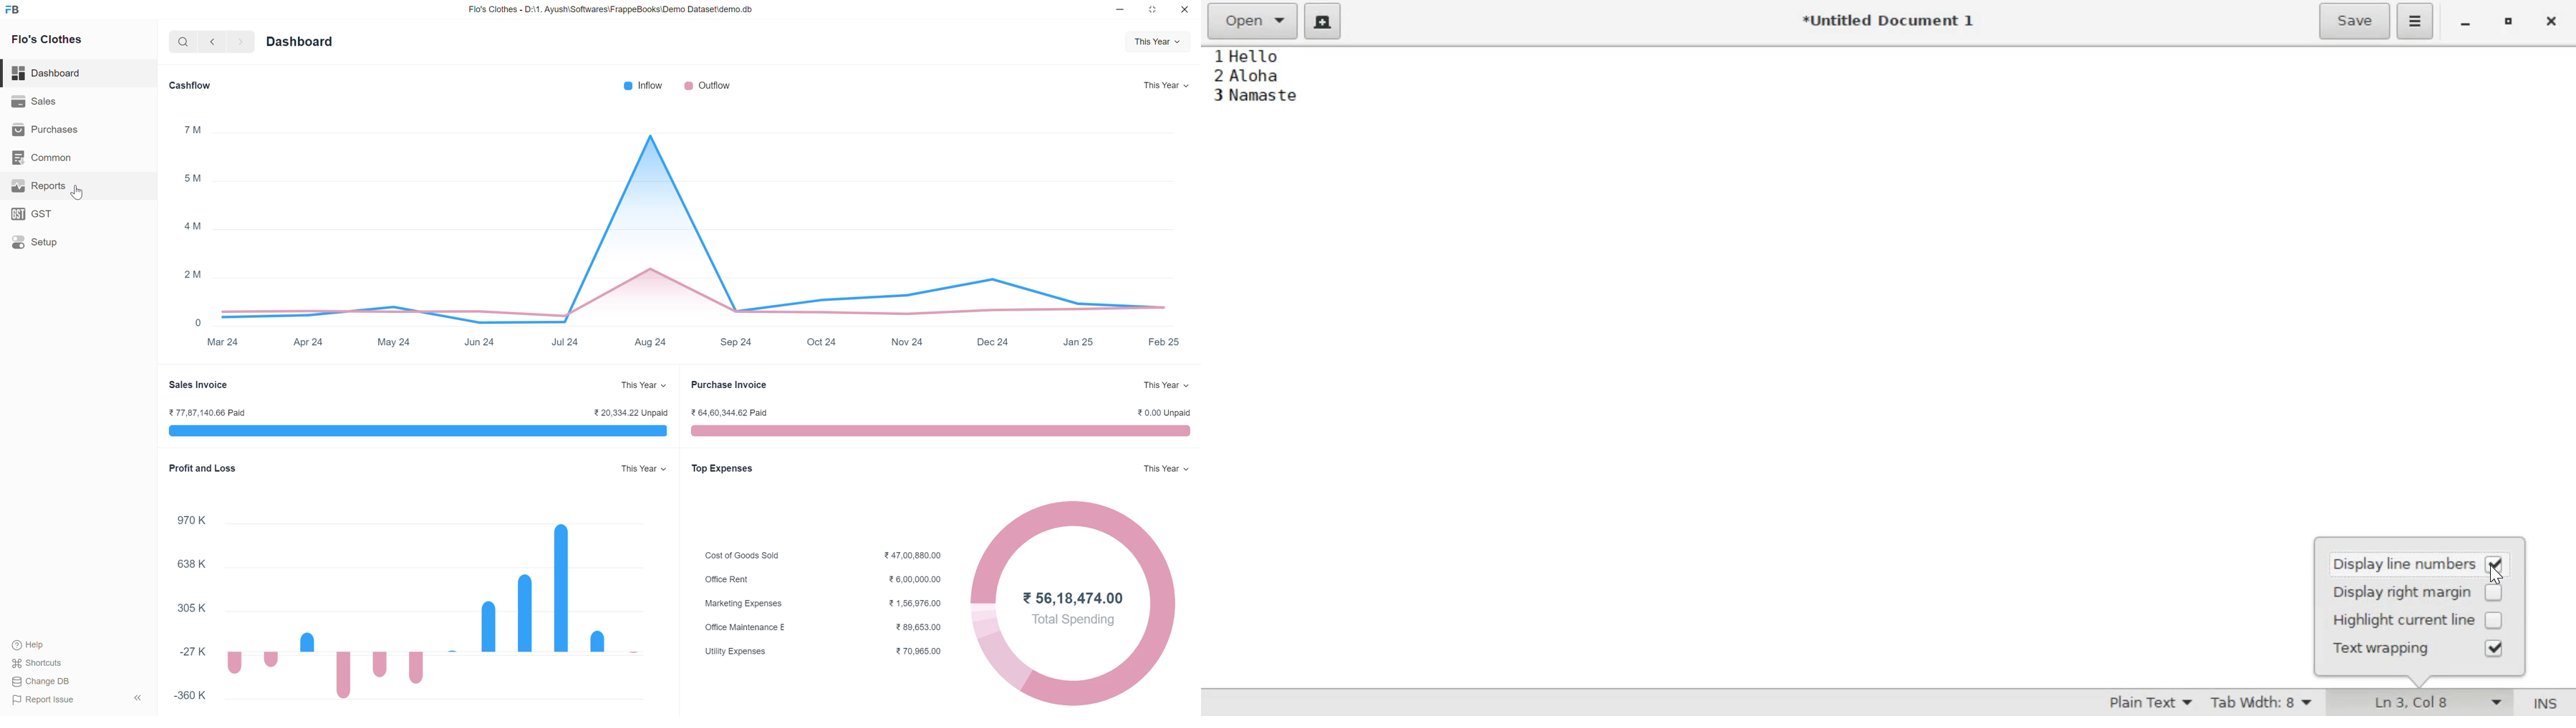 This screenshot has width=2576, height=728. Describe the element at coordinates (240, 41) in the screenshot. I see `next` at that location.